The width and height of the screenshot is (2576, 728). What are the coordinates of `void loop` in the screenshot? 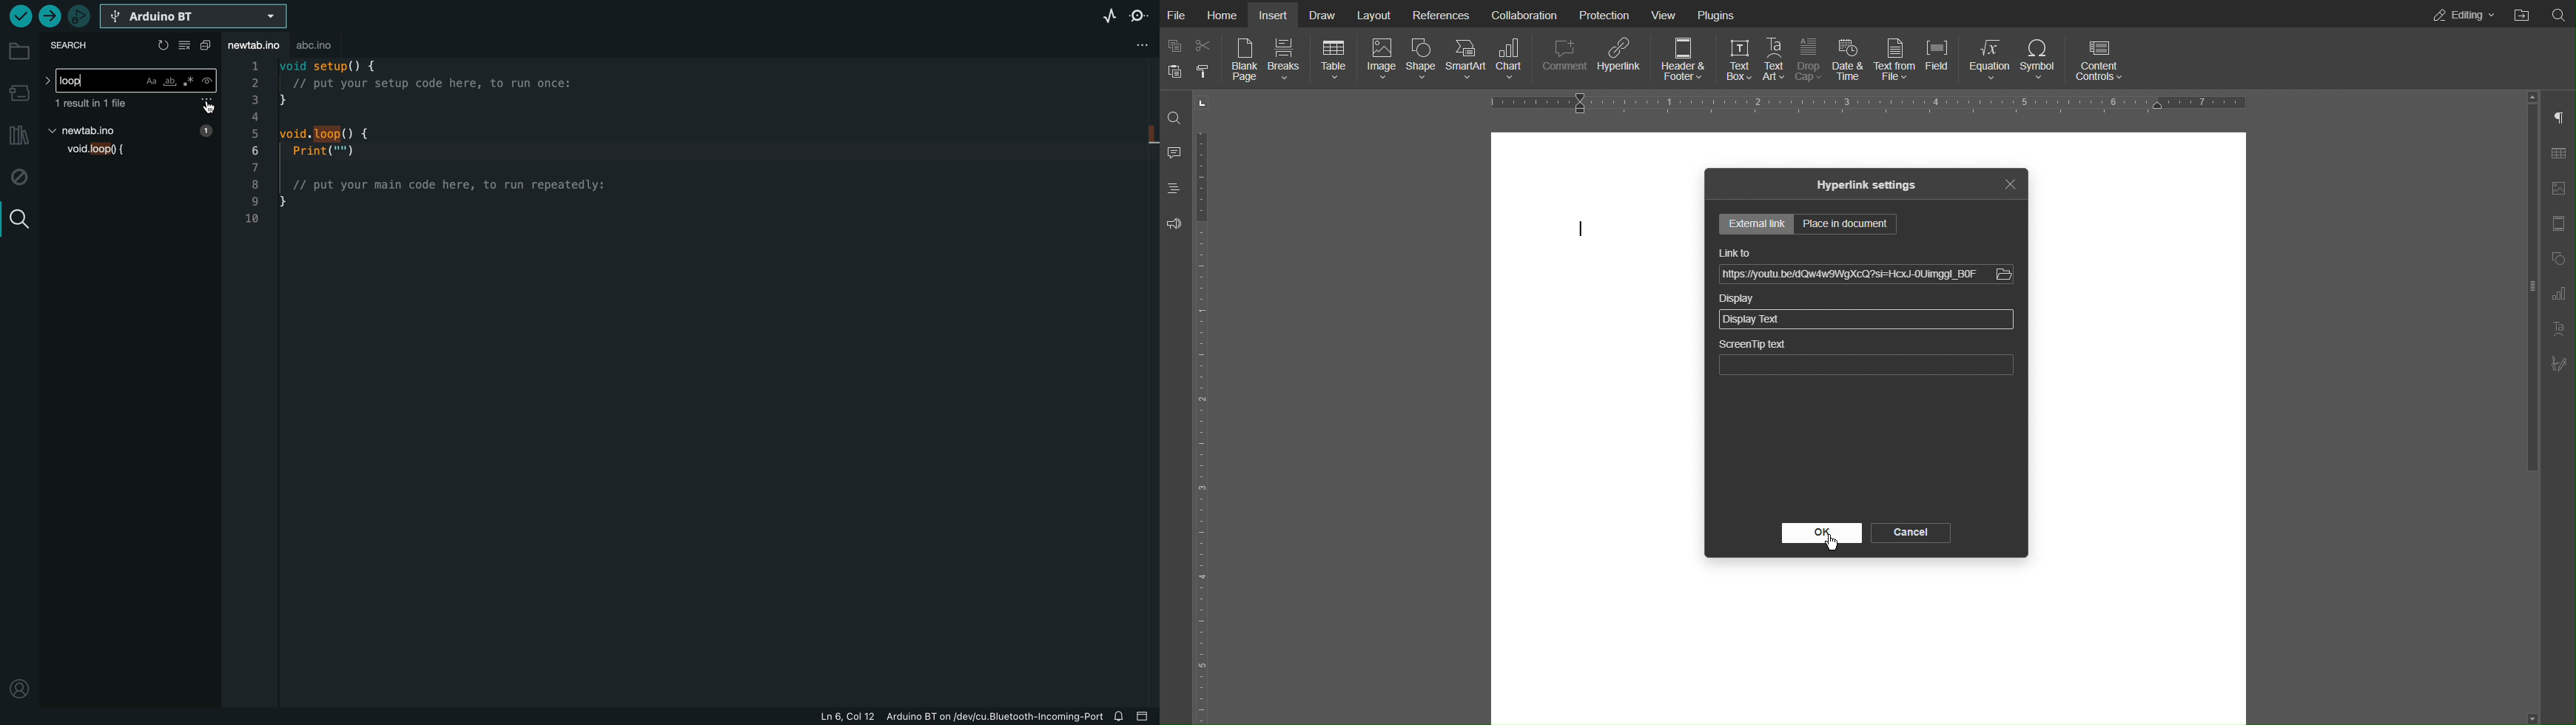 It's located at (95, 153).